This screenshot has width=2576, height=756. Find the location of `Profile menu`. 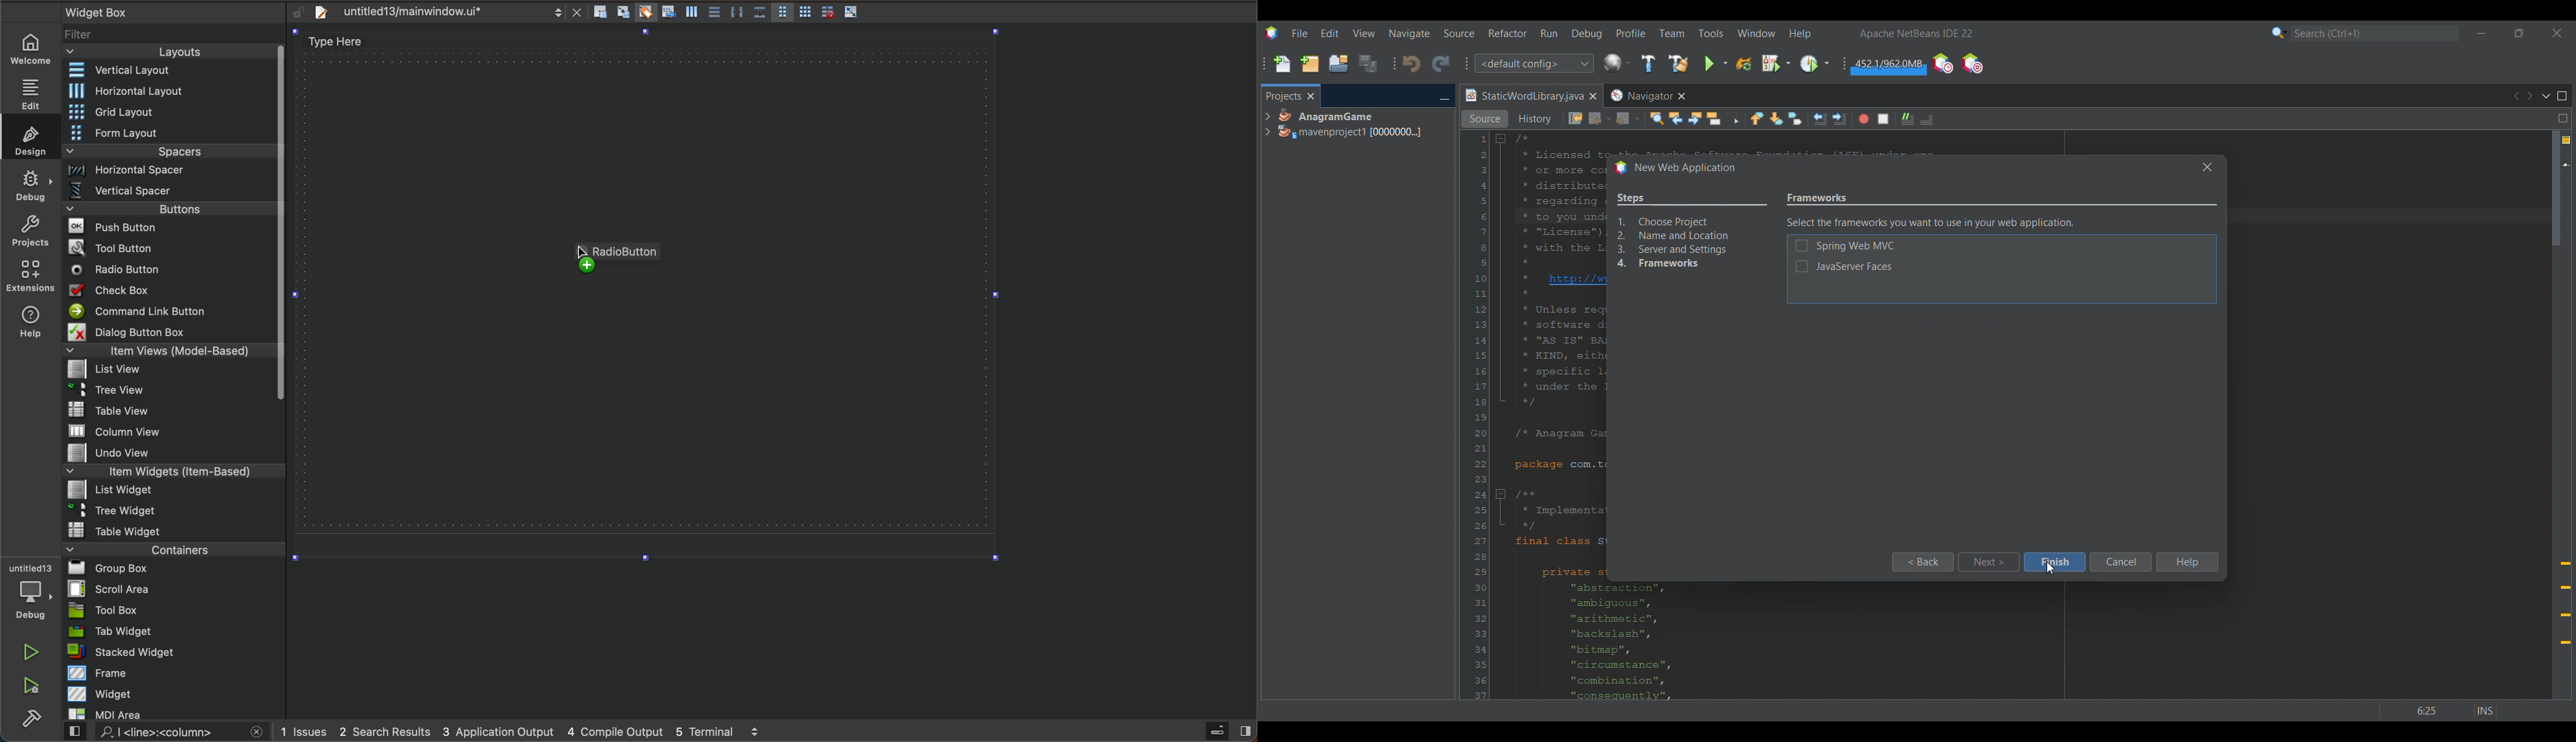

Profile menu is located at coordinates (1631, 33).